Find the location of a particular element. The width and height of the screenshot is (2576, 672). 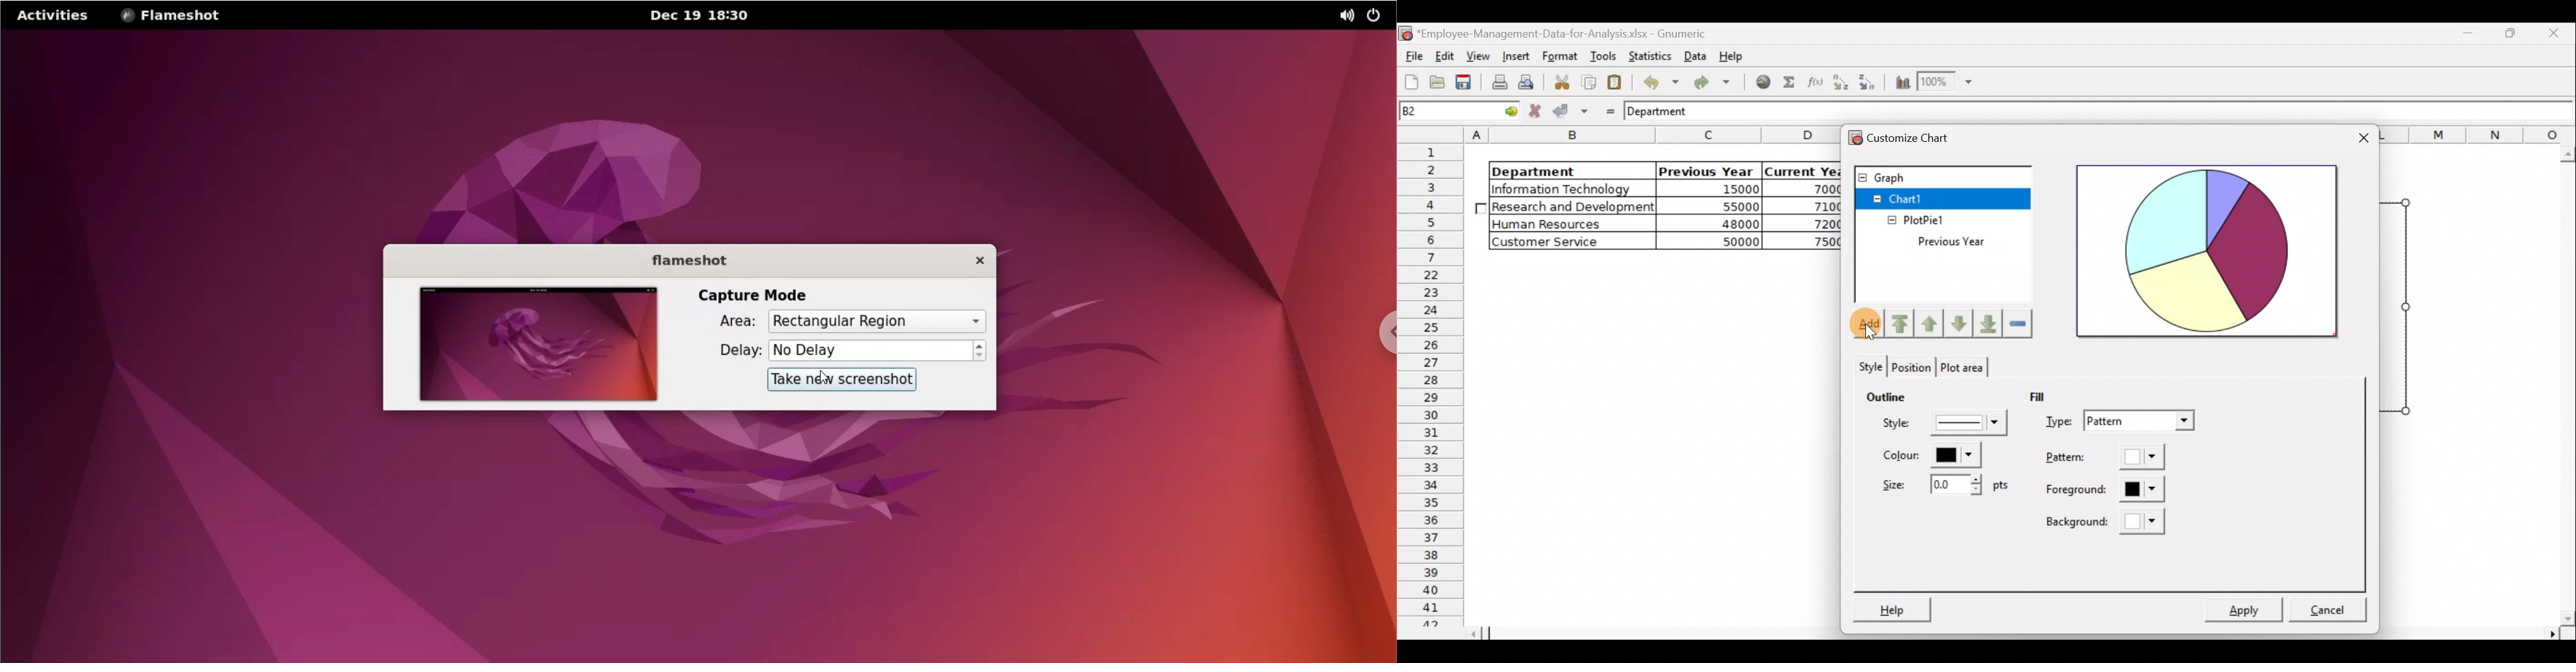

Position is located at coordinates (1913, 367).